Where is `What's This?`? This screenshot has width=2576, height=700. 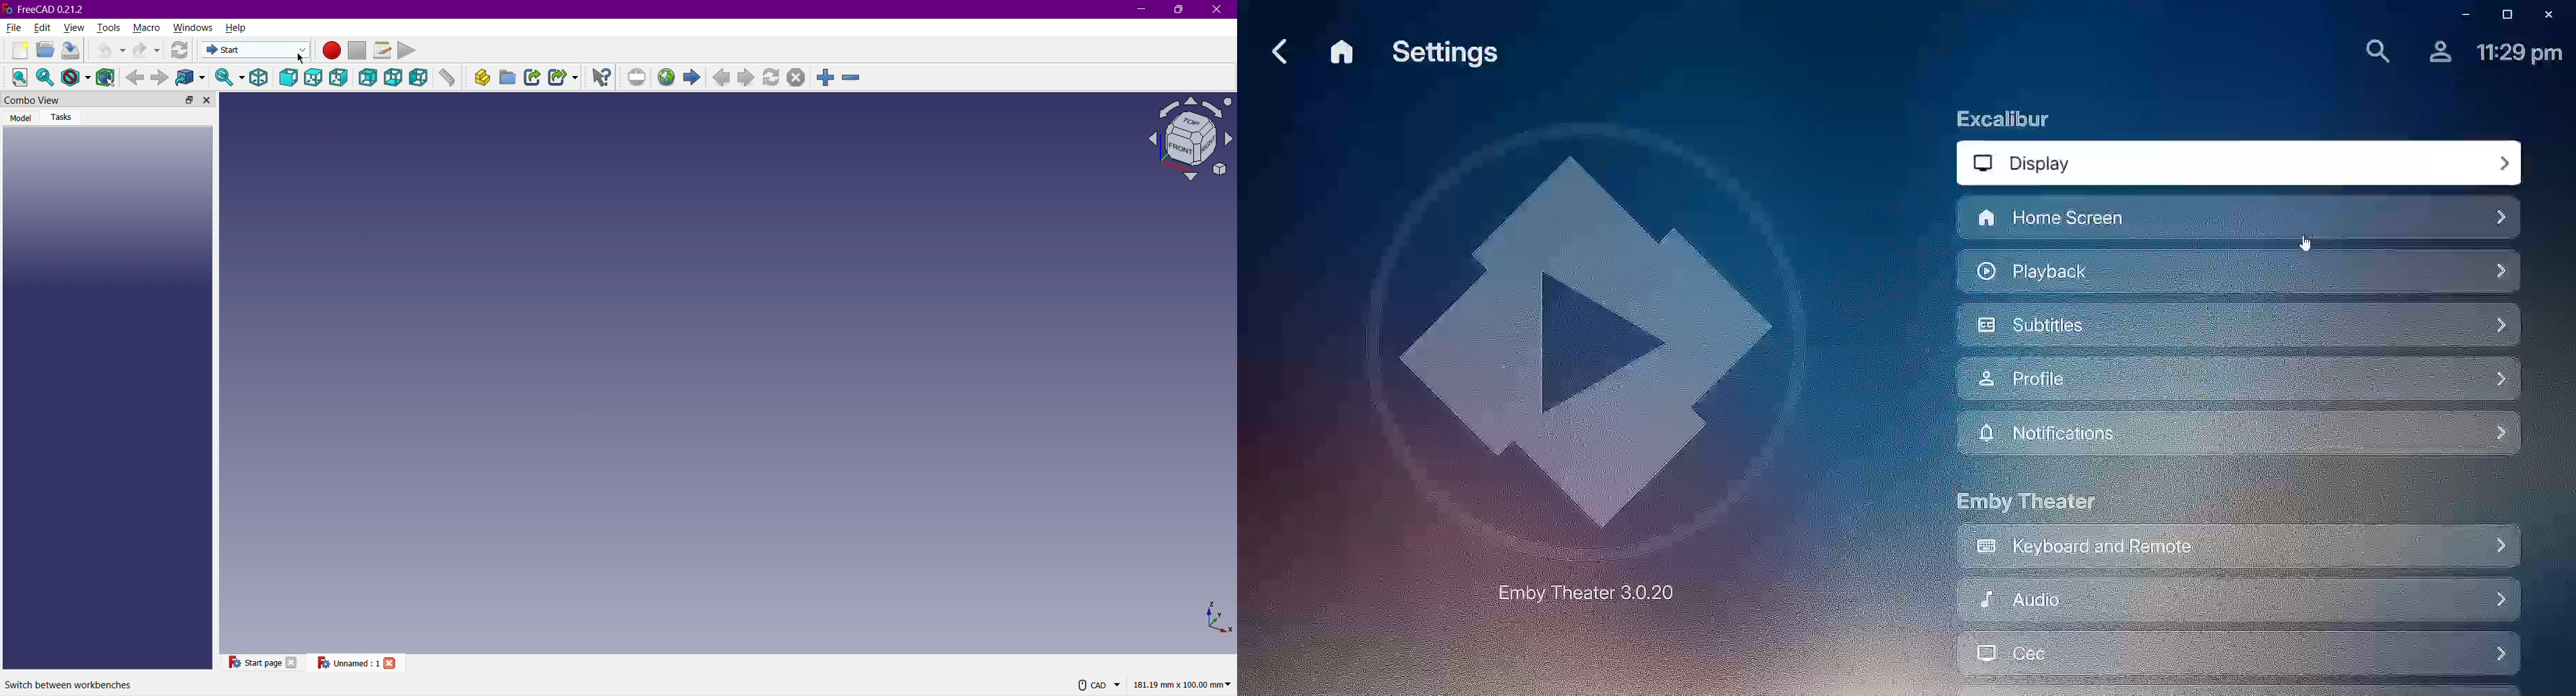
What's This? is located at coordinates (599, 76).